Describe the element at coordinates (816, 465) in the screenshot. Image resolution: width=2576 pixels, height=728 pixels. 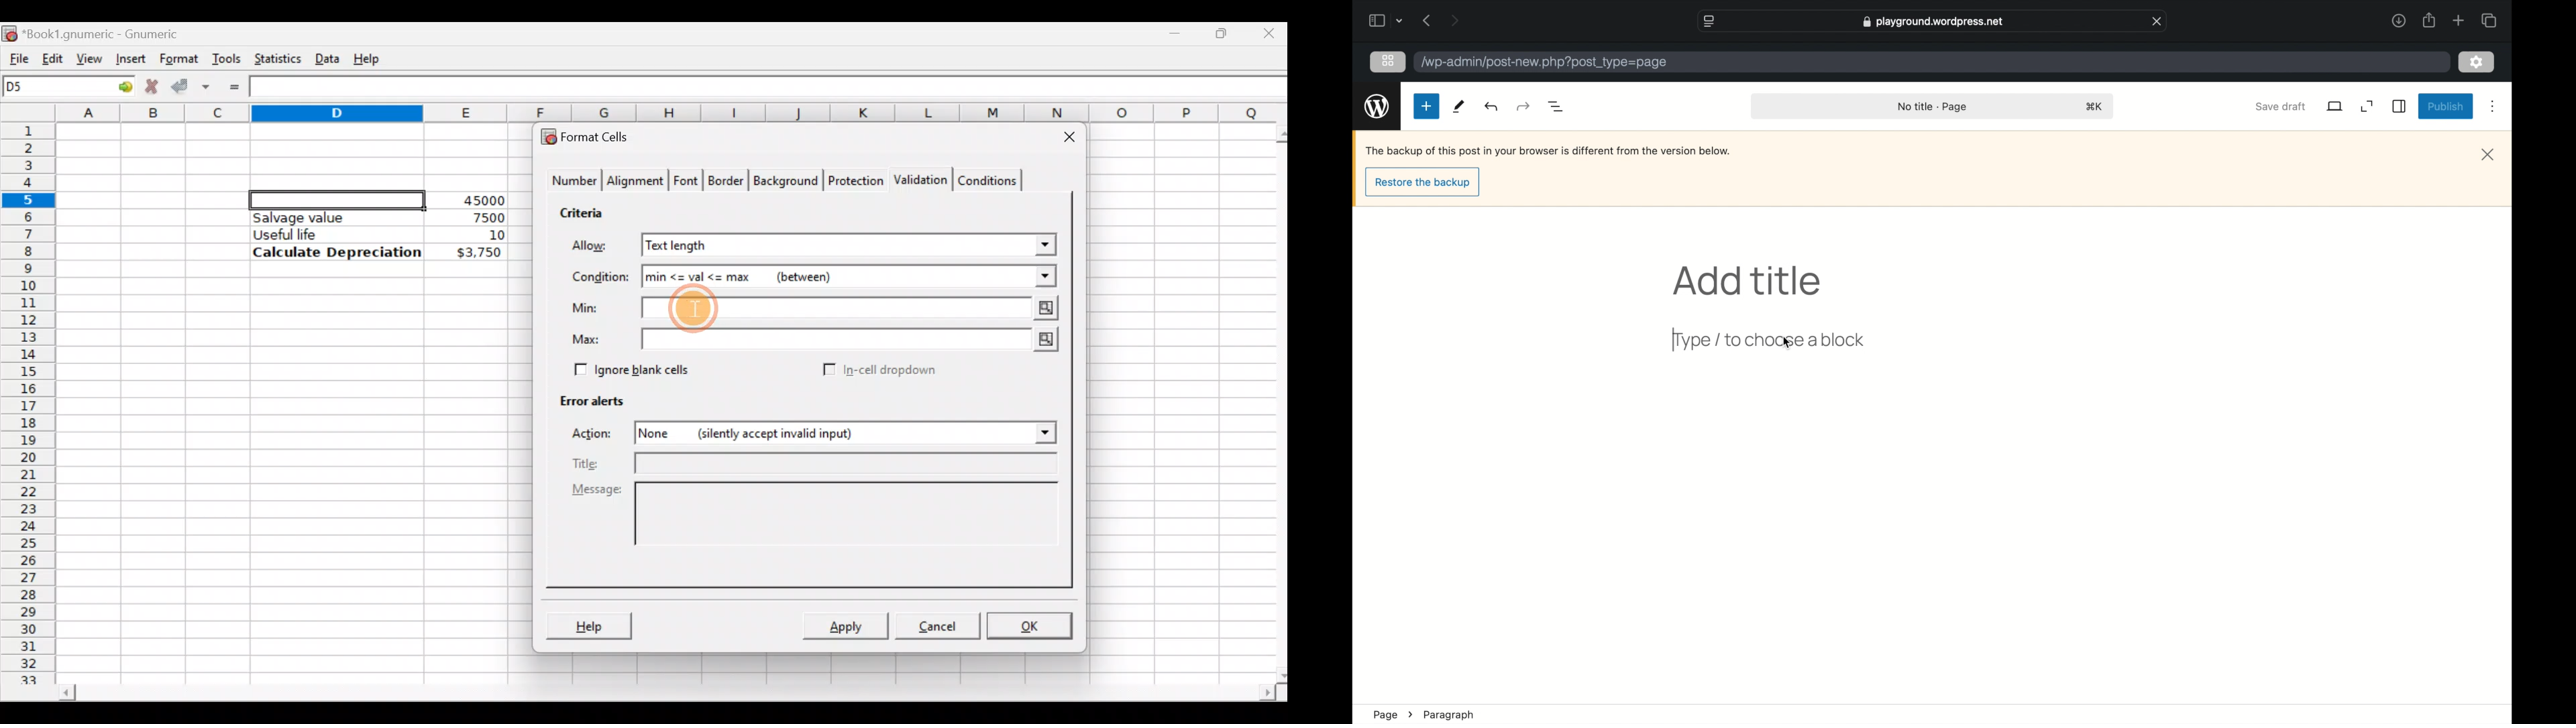
I see `Title` at that location.